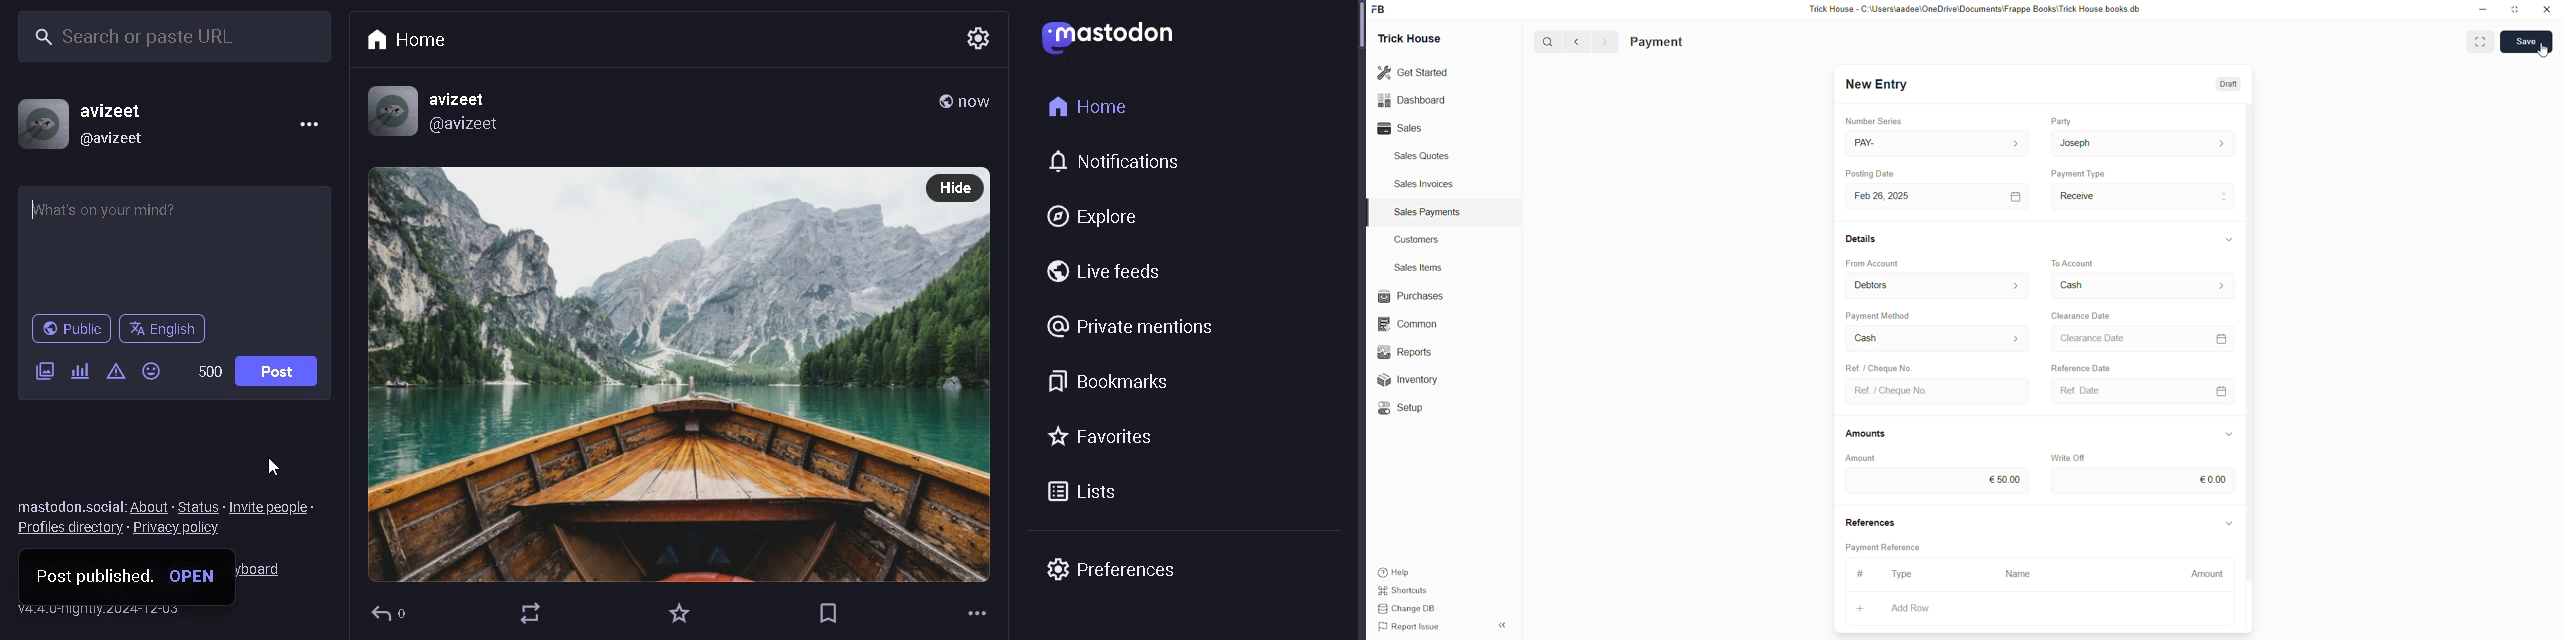 This screenshot has width=2576, height=644. What do you see at coordinates (2544, 50) in the screenshot?
I see `cursor` at bounding box center [2544, 50].